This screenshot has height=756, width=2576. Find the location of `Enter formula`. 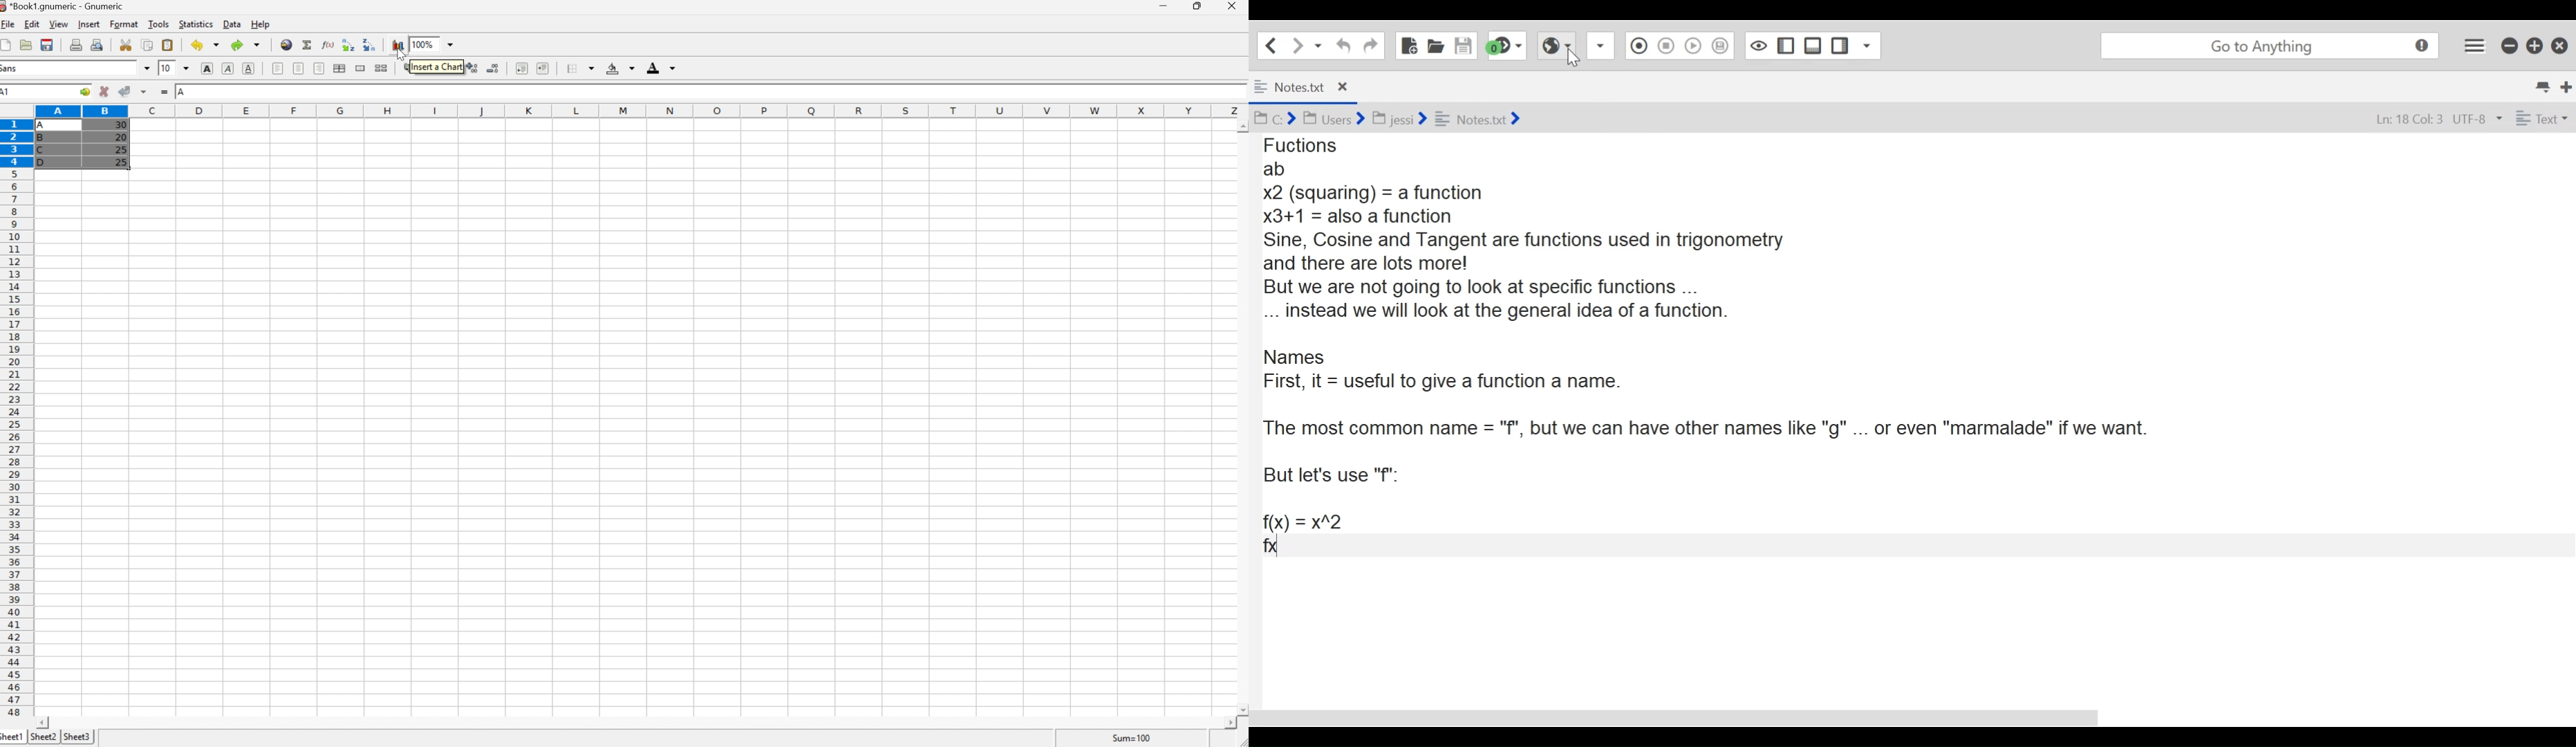

Enter formula is located at coordinates (164, 91).